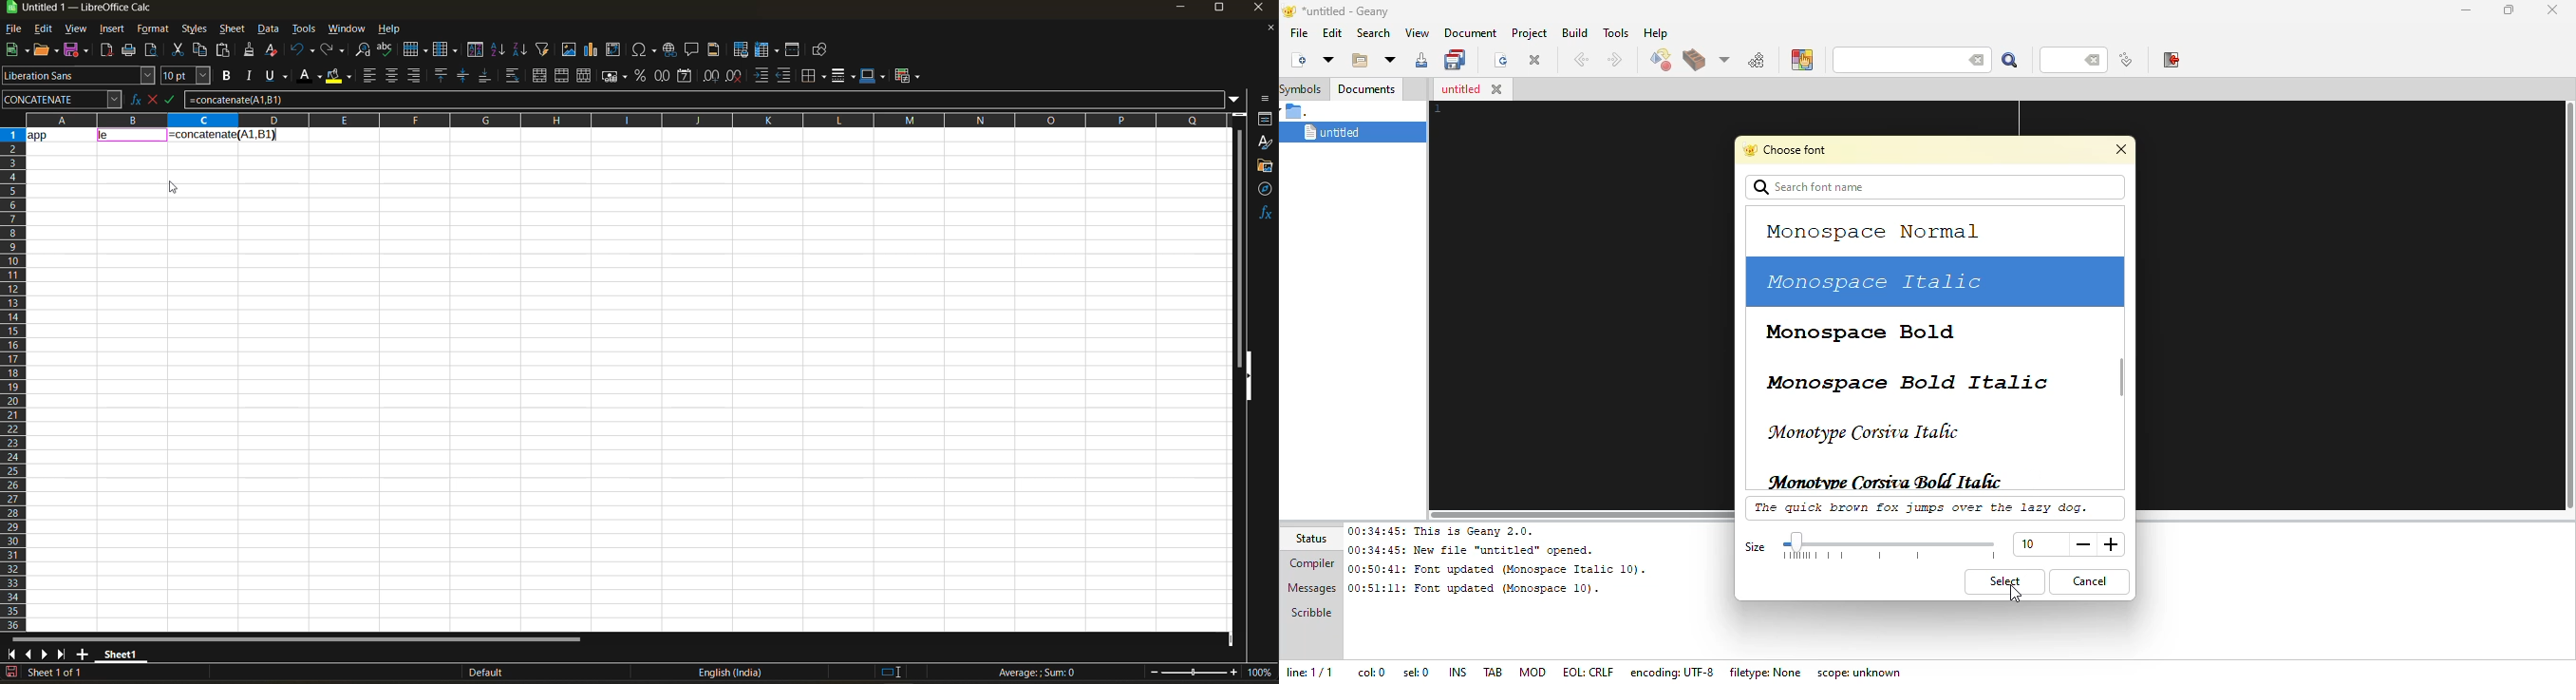 Image resolution: width=2576 pixels, height=700 pixels. Describe the element at coordinates (119, 652) in the screenshot. I see `sheet name` at that location.